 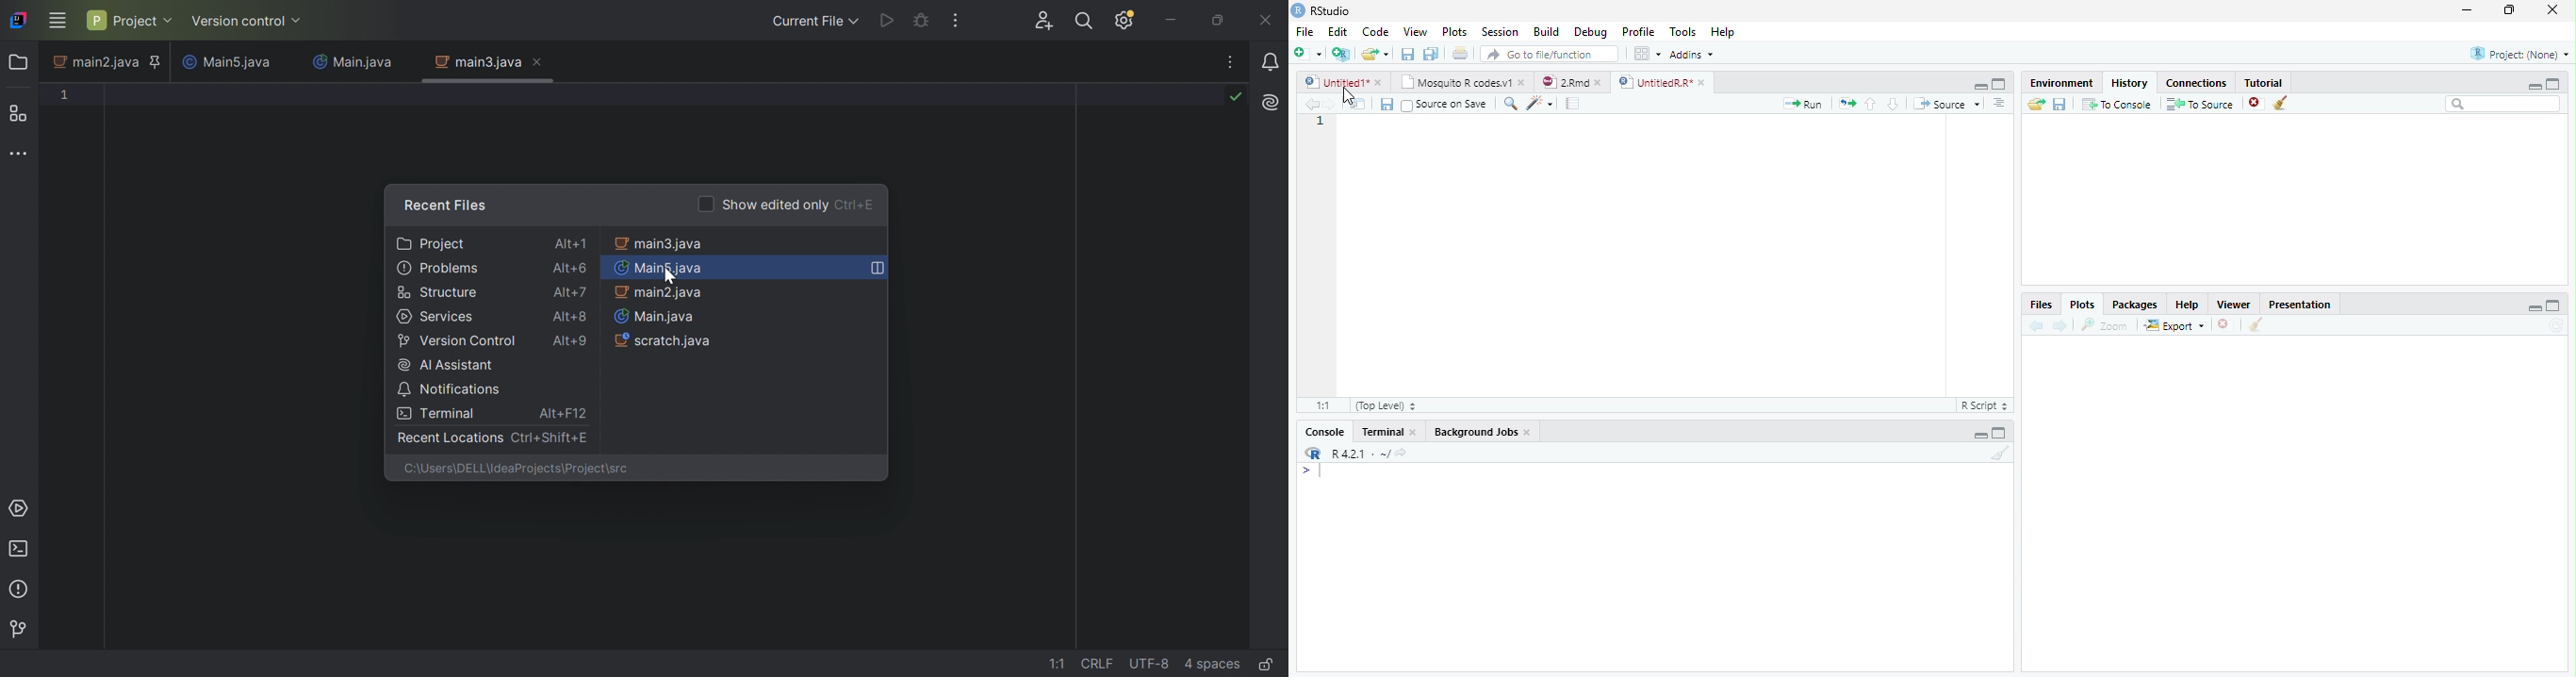 I want to click on Tools, so click(x=1682, y=31).